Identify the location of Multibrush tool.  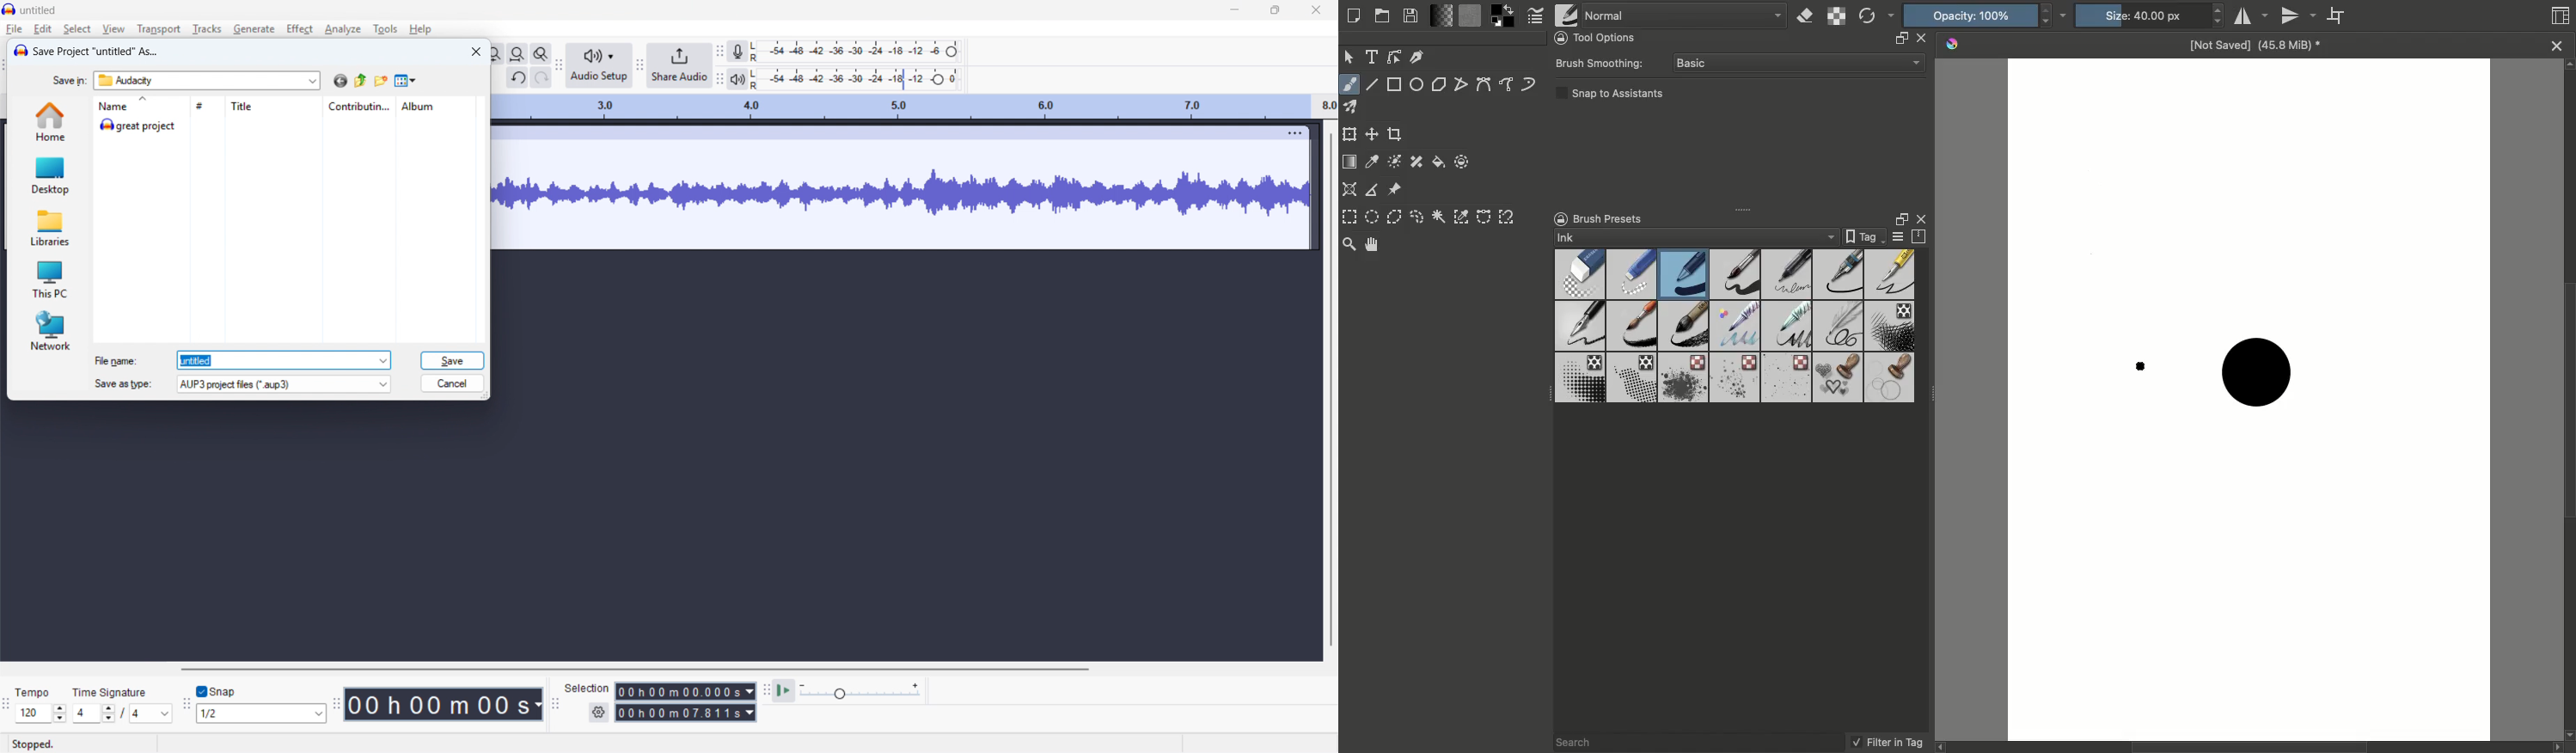
(1356, 110).